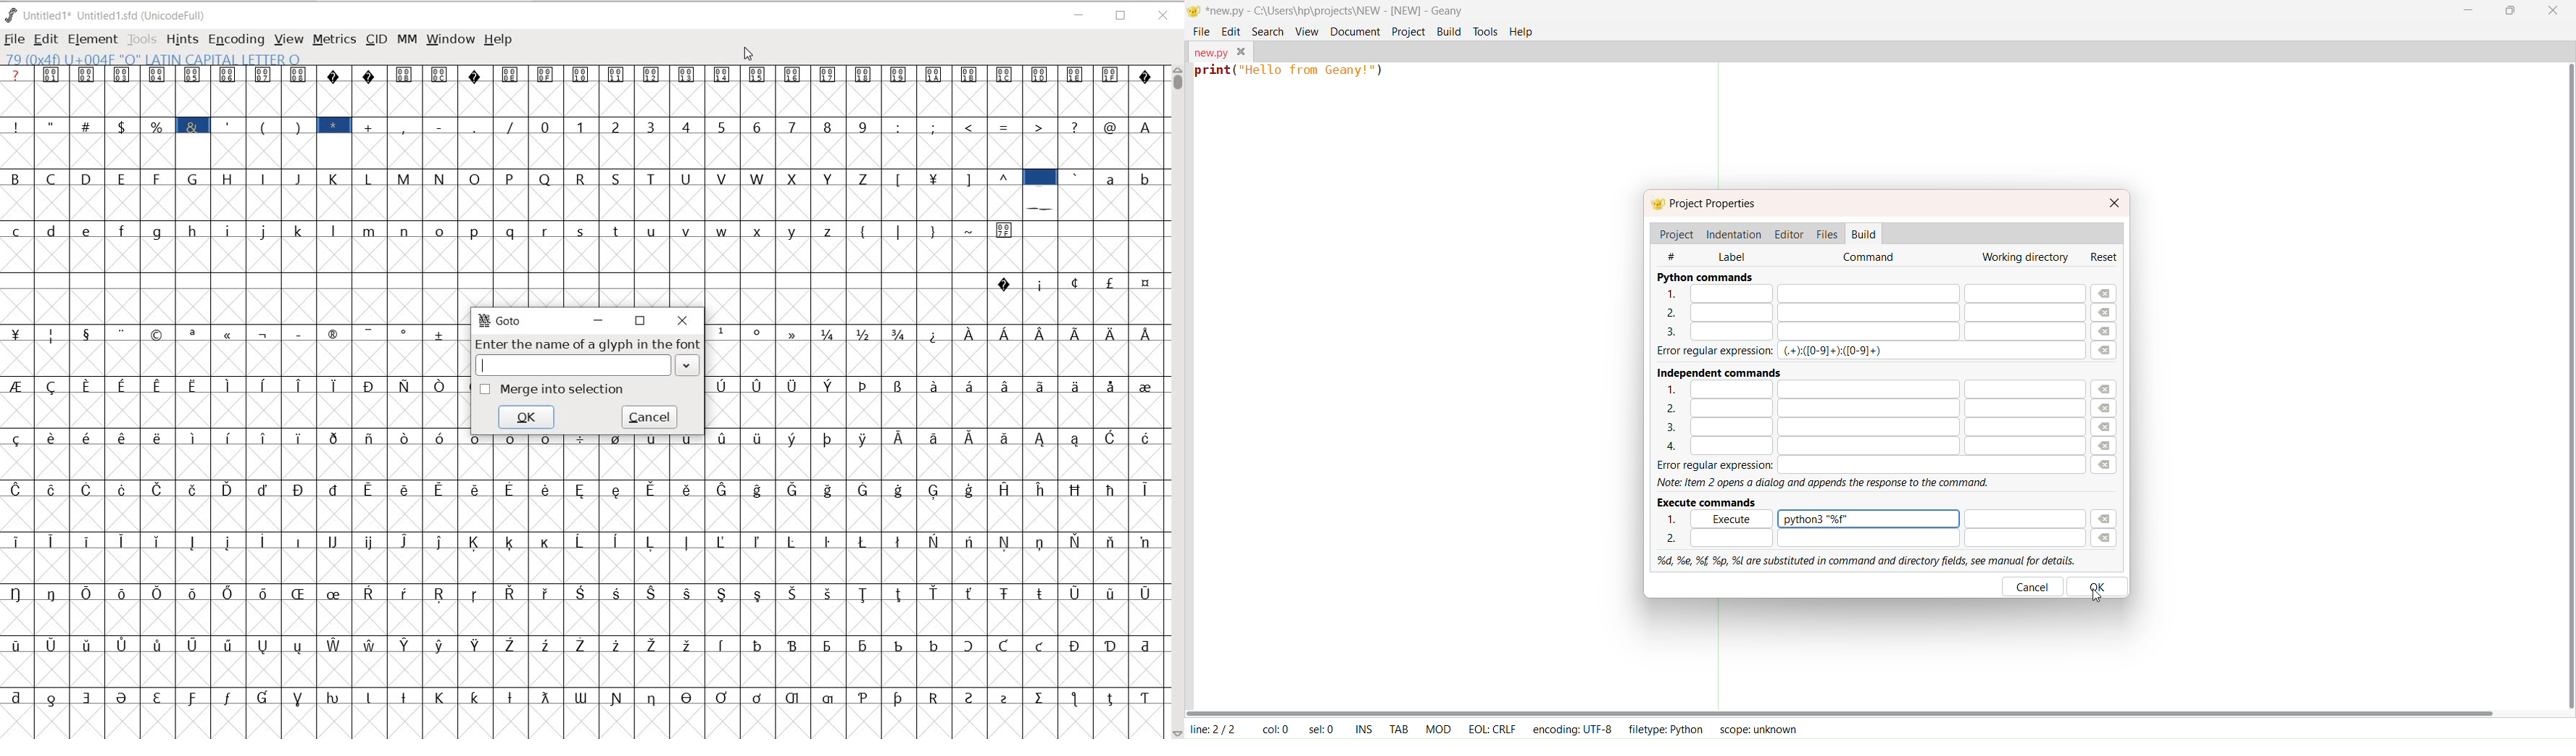  Describe the element at coordinates (1123, 17) in the screenshot. I see `RESTORE` at that location.